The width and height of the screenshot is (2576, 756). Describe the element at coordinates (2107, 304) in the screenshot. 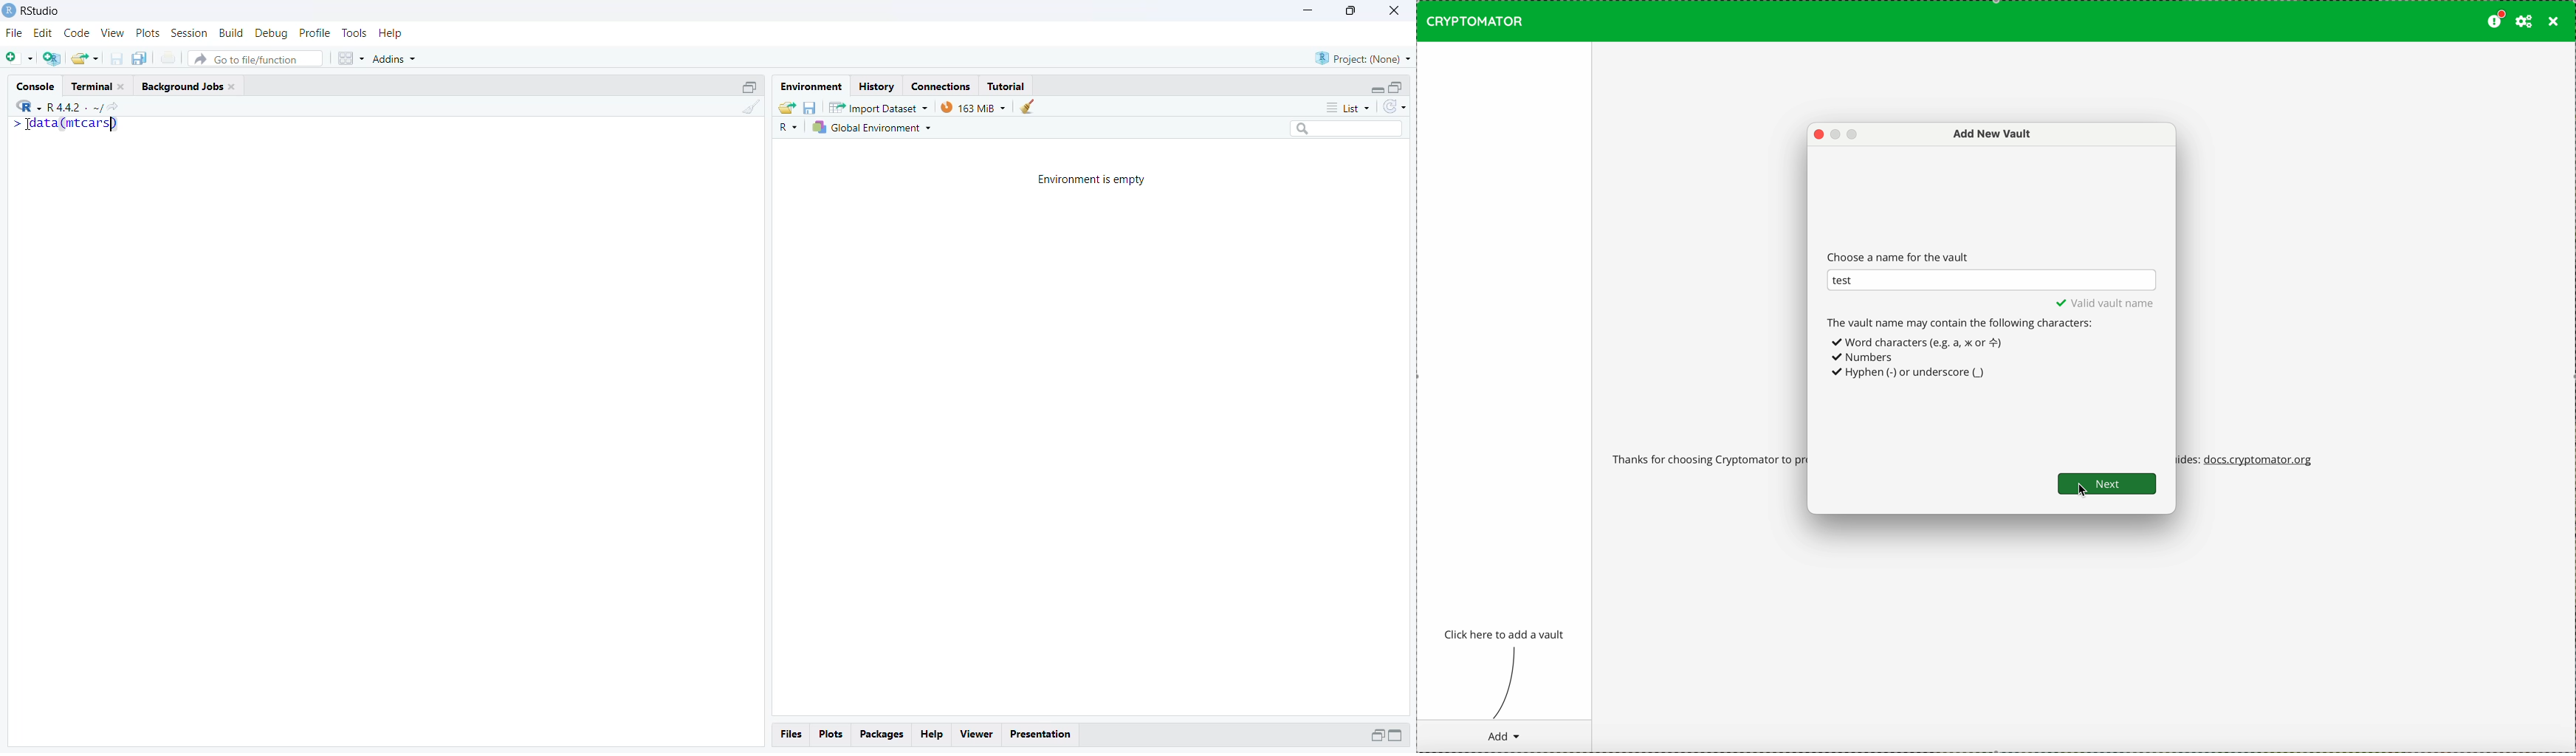

I see `valid vault name` at that location.